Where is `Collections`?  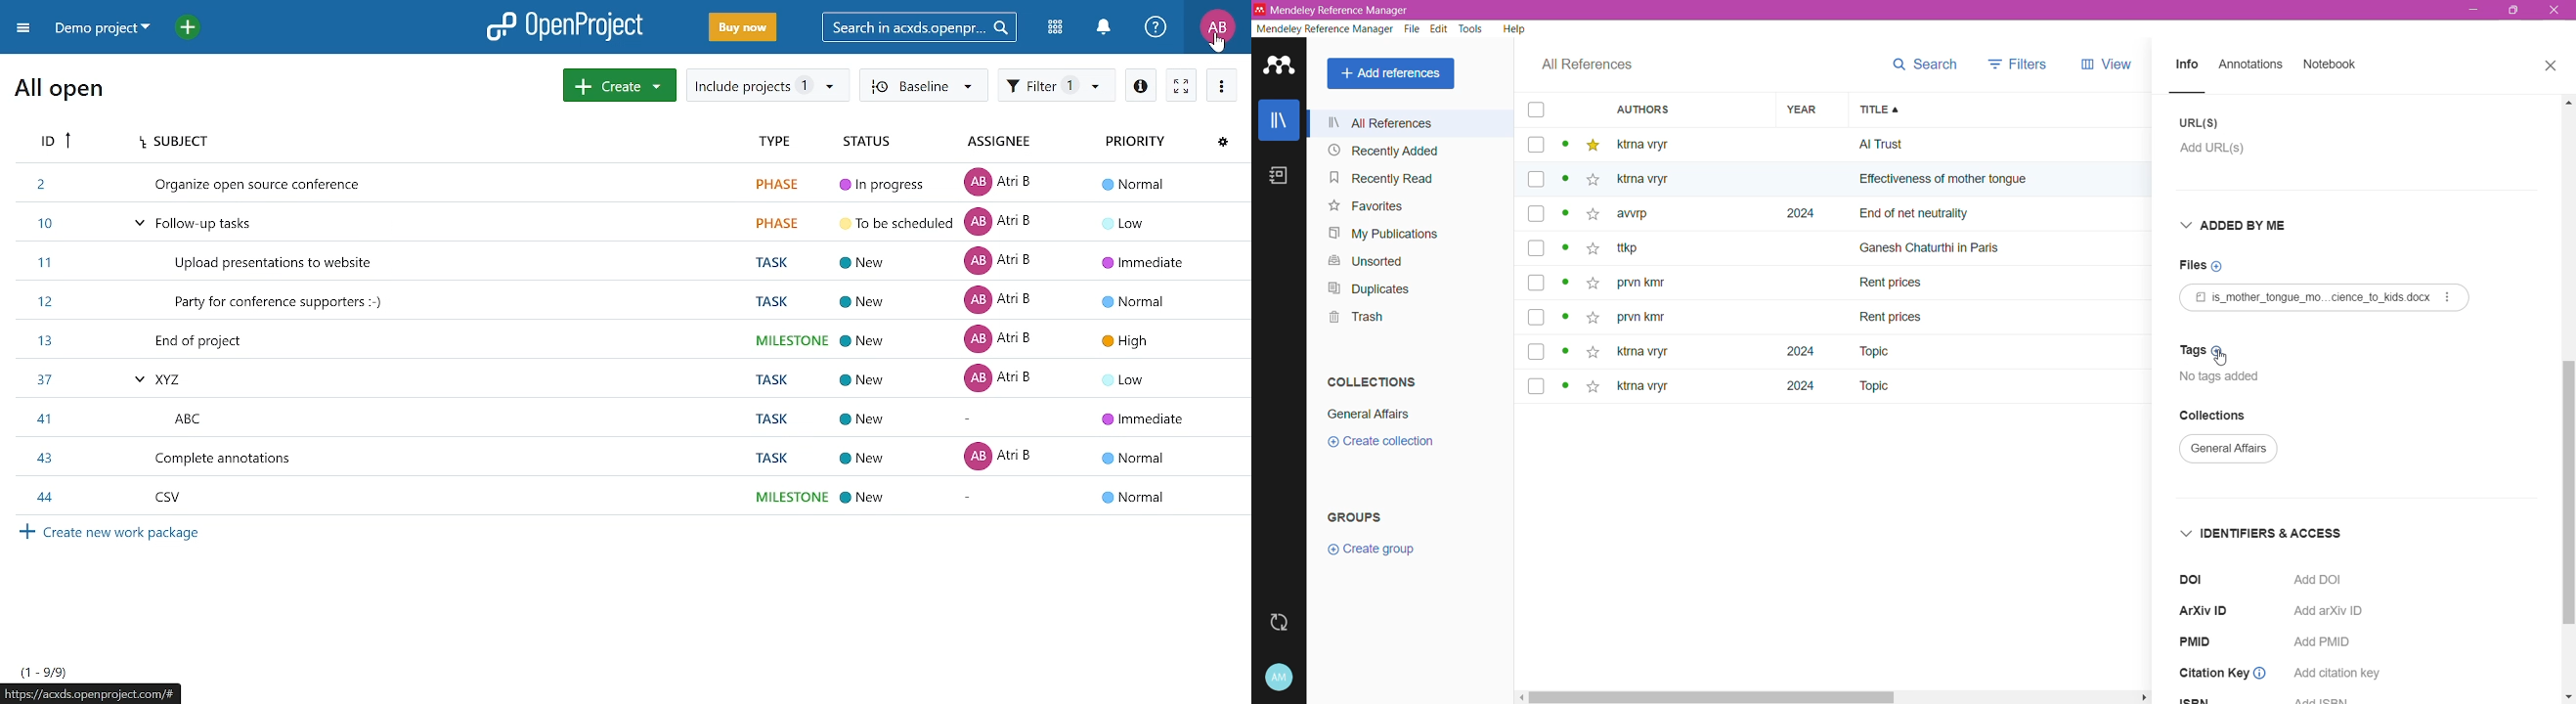
Collections is located at coordinates (2217, 416).